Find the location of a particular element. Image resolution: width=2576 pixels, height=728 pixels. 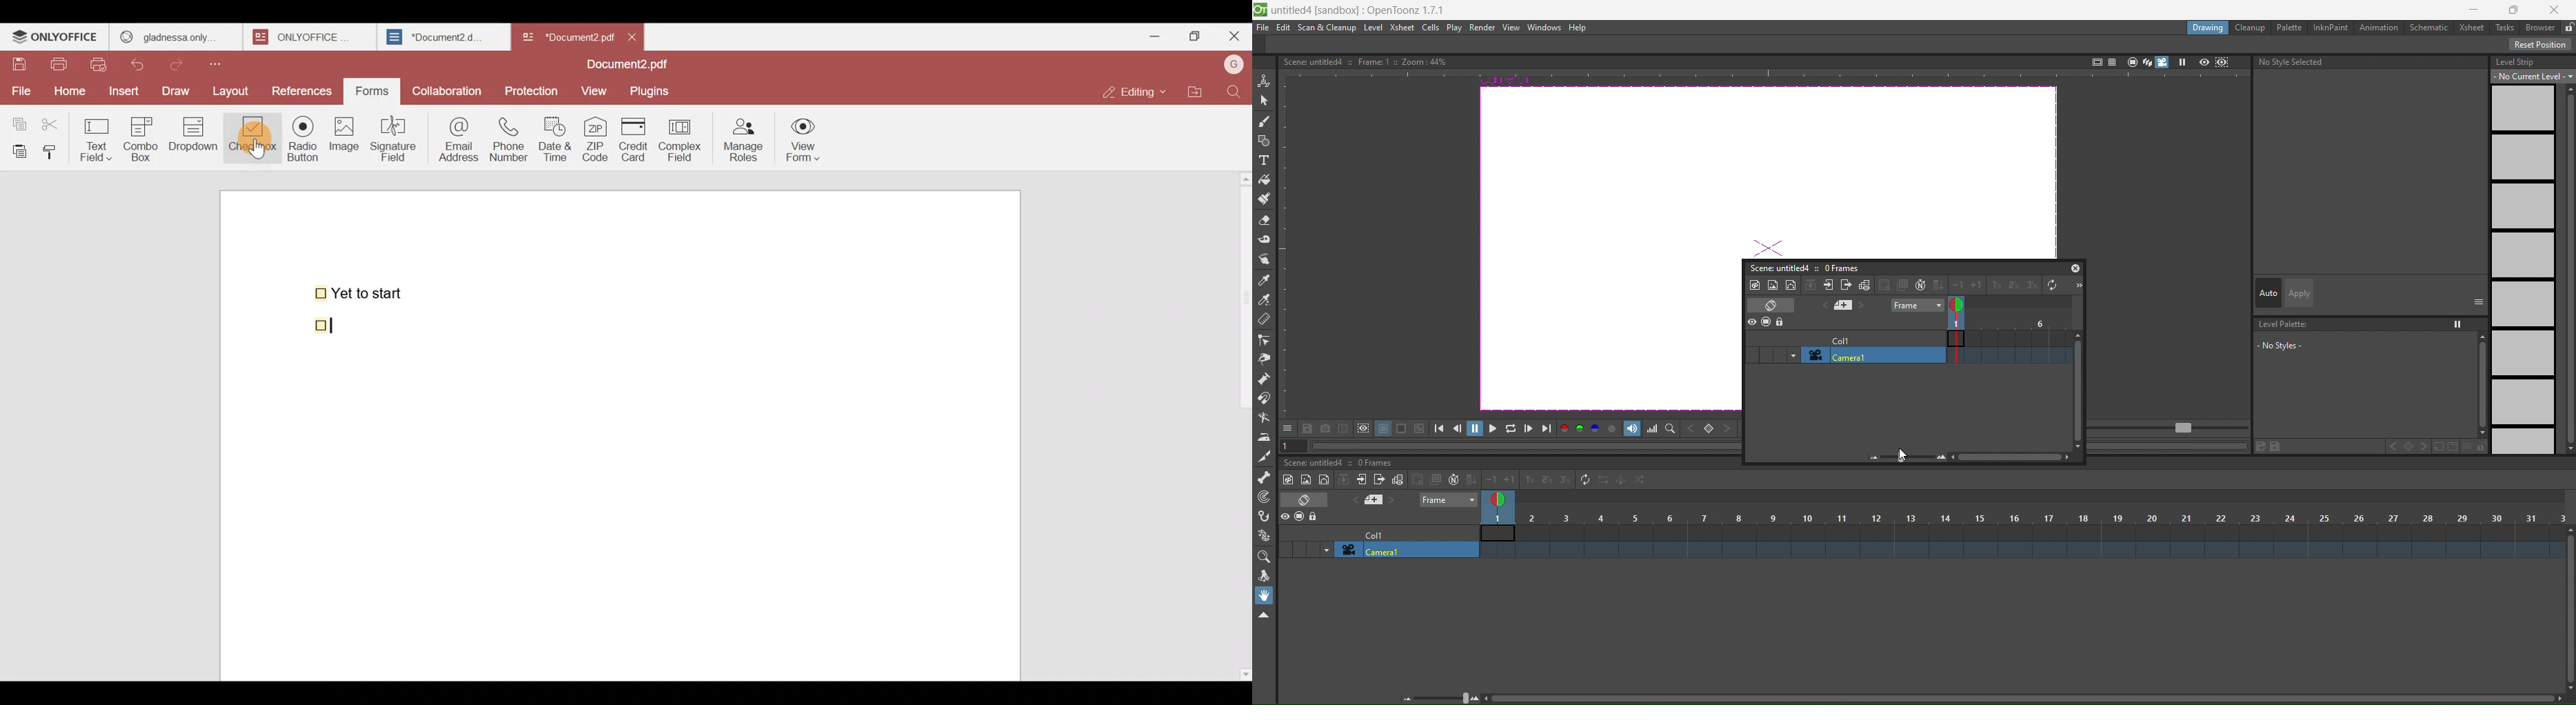

View form is located at coordinates (805, 140).